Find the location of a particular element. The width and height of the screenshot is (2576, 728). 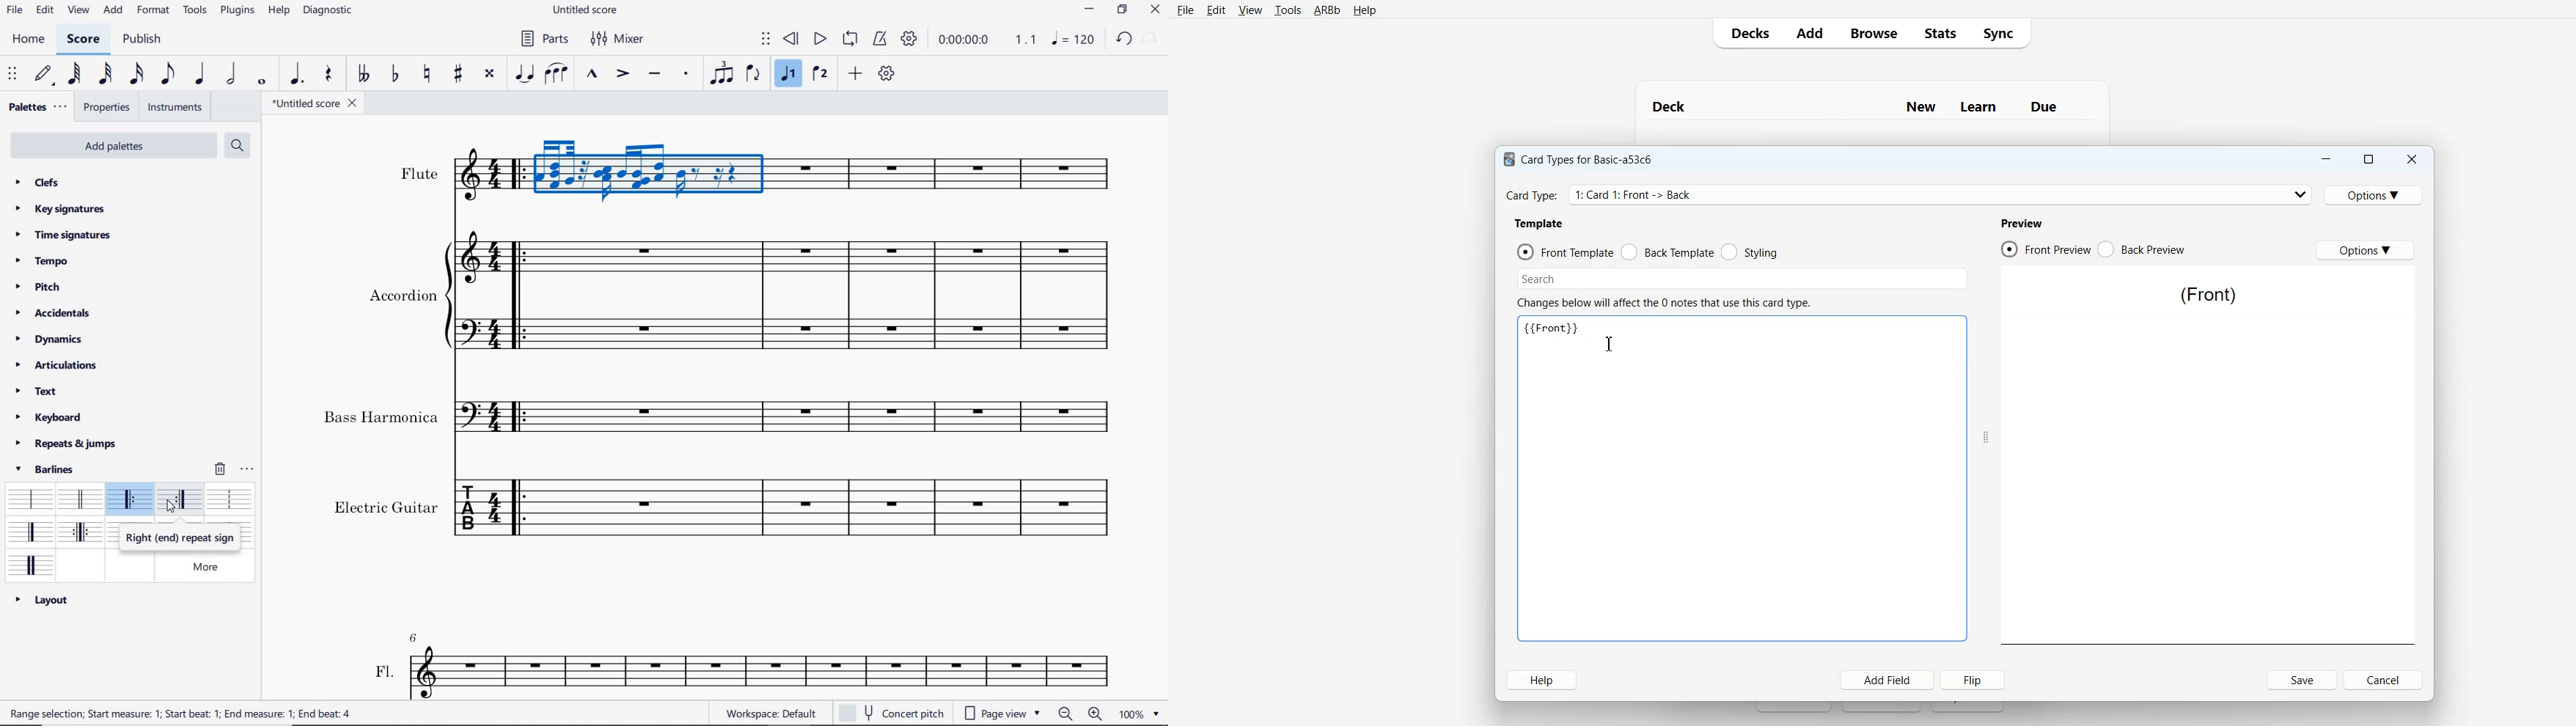

accidentals is located at coordinates (58, 312).